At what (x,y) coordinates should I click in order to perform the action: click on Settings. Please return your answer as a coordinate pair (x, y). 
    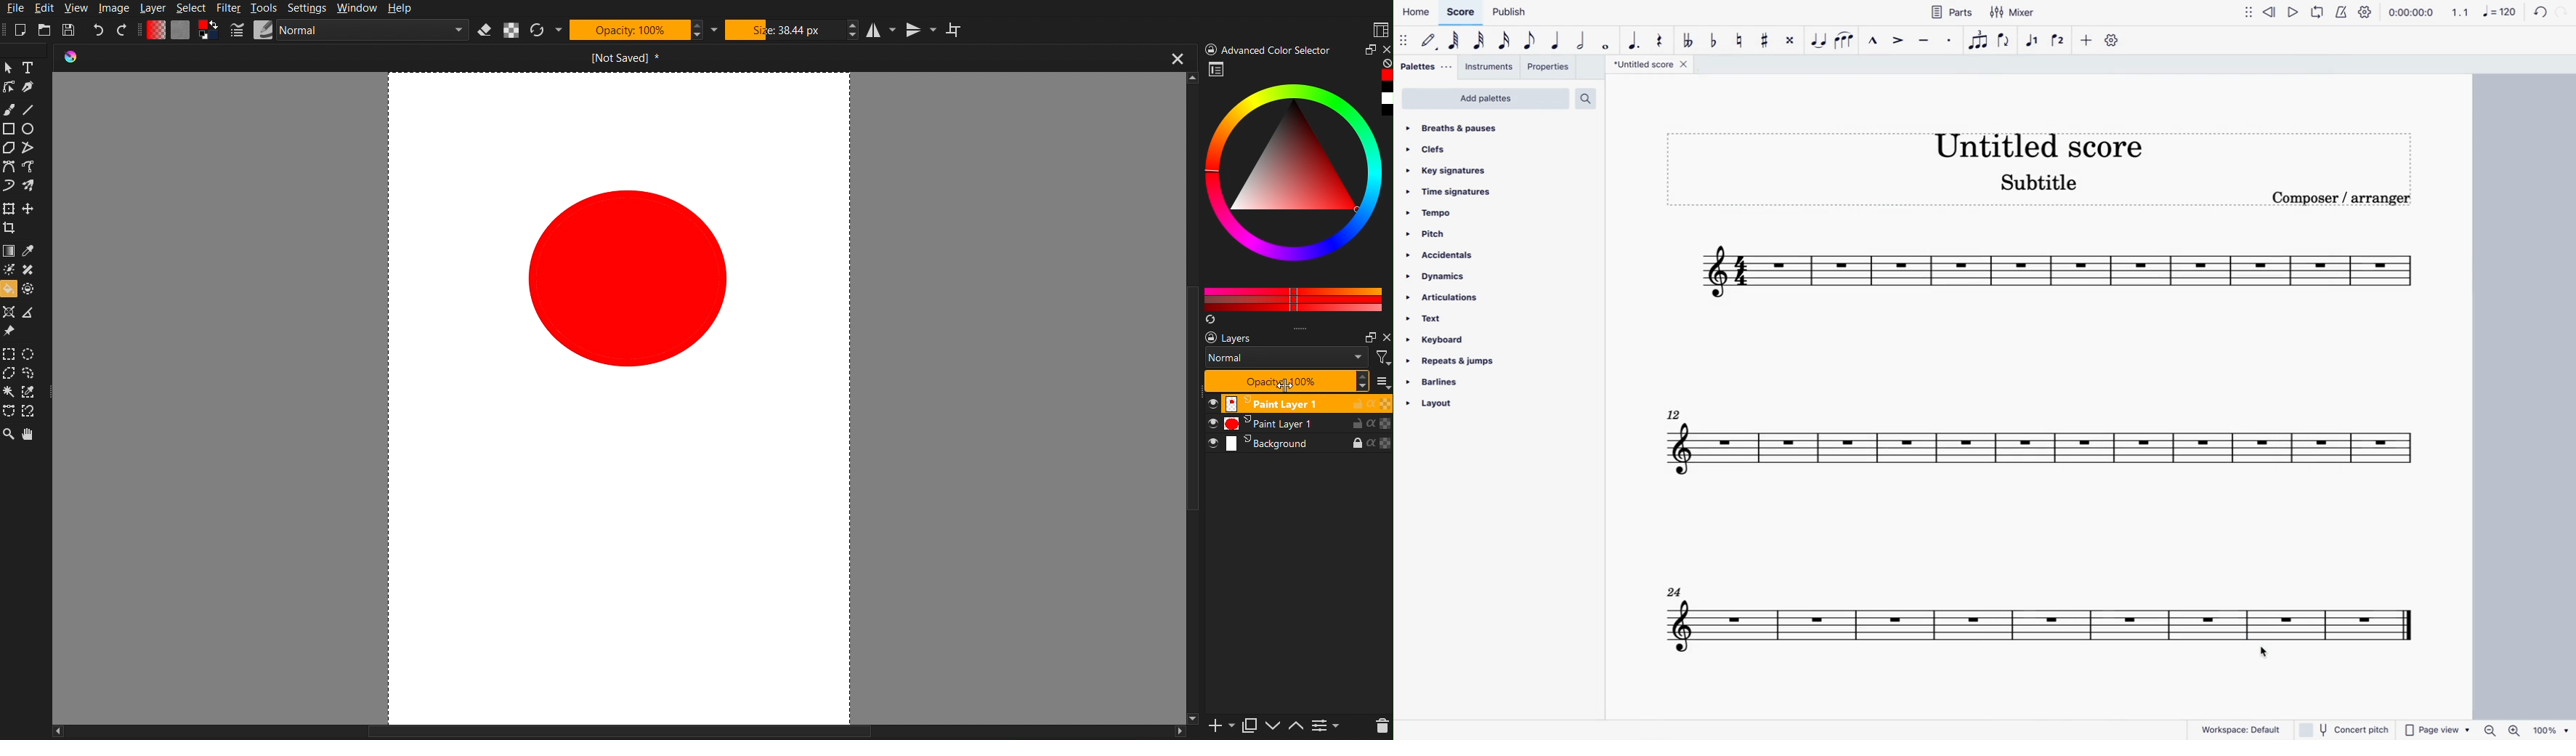
    Looking at the image, I should click on (307, 9).